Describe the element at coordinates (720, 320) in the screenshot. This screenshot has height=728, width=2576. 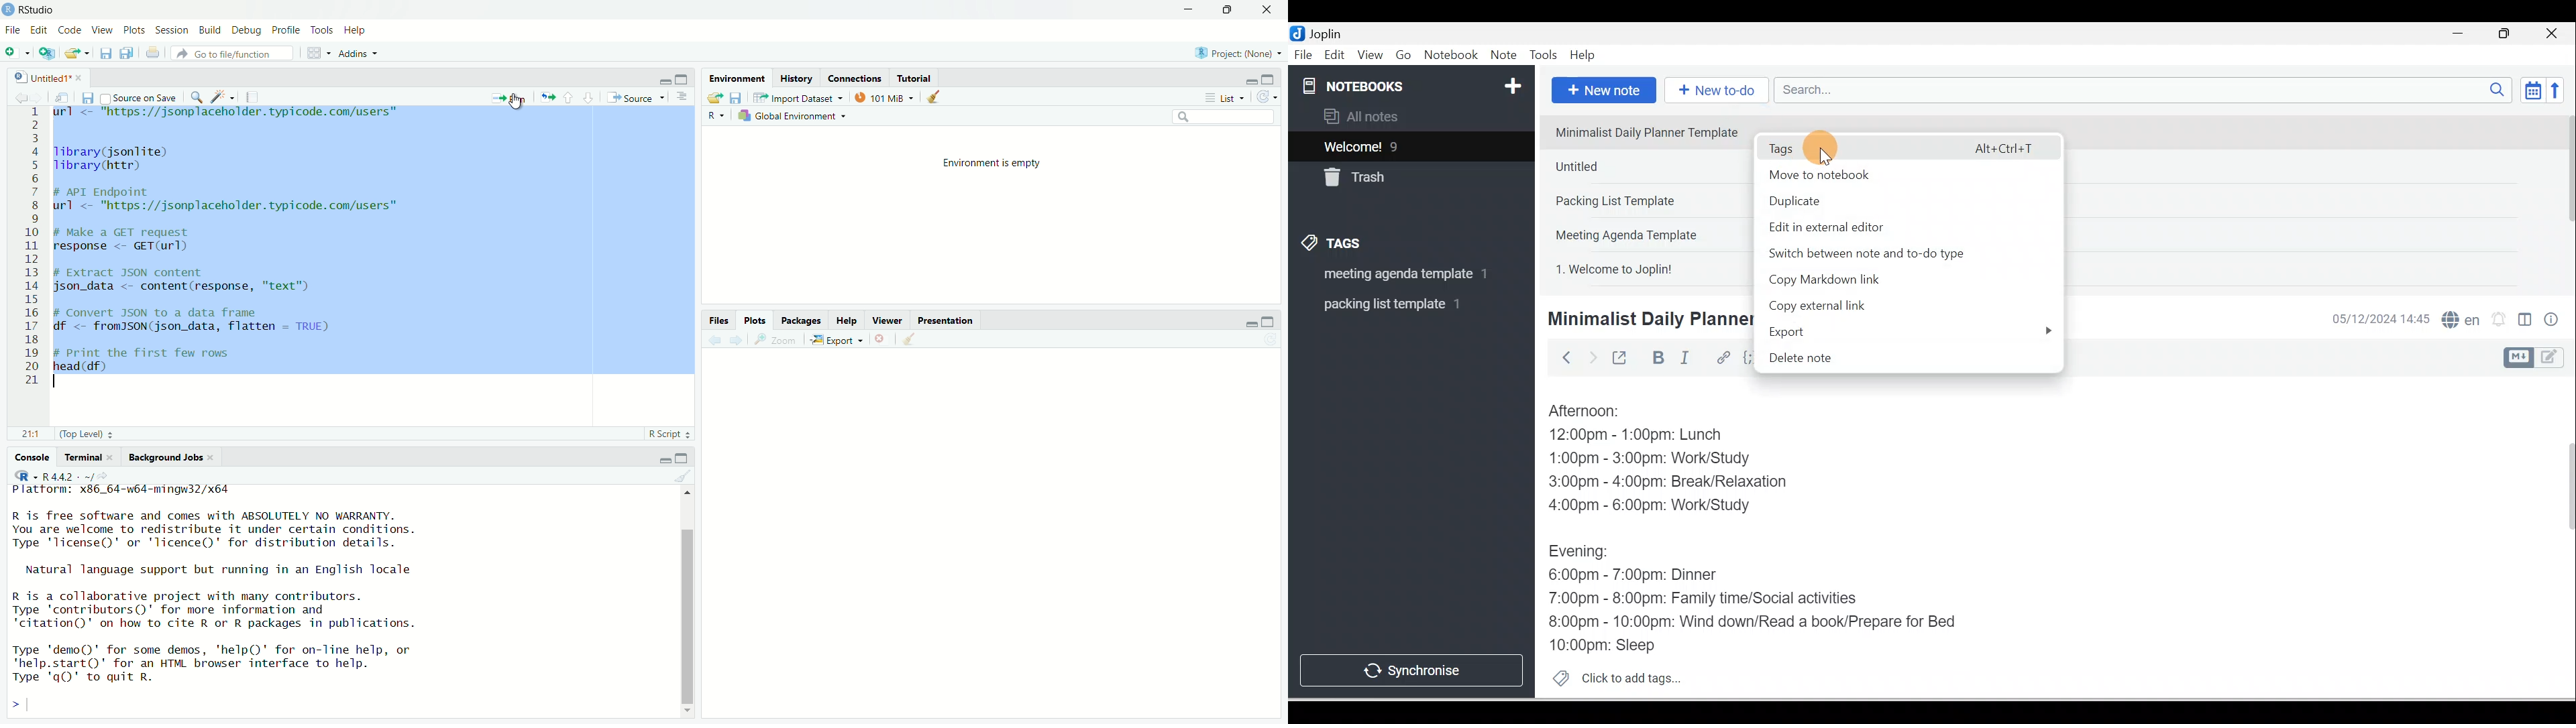
I see `Files` at that location.